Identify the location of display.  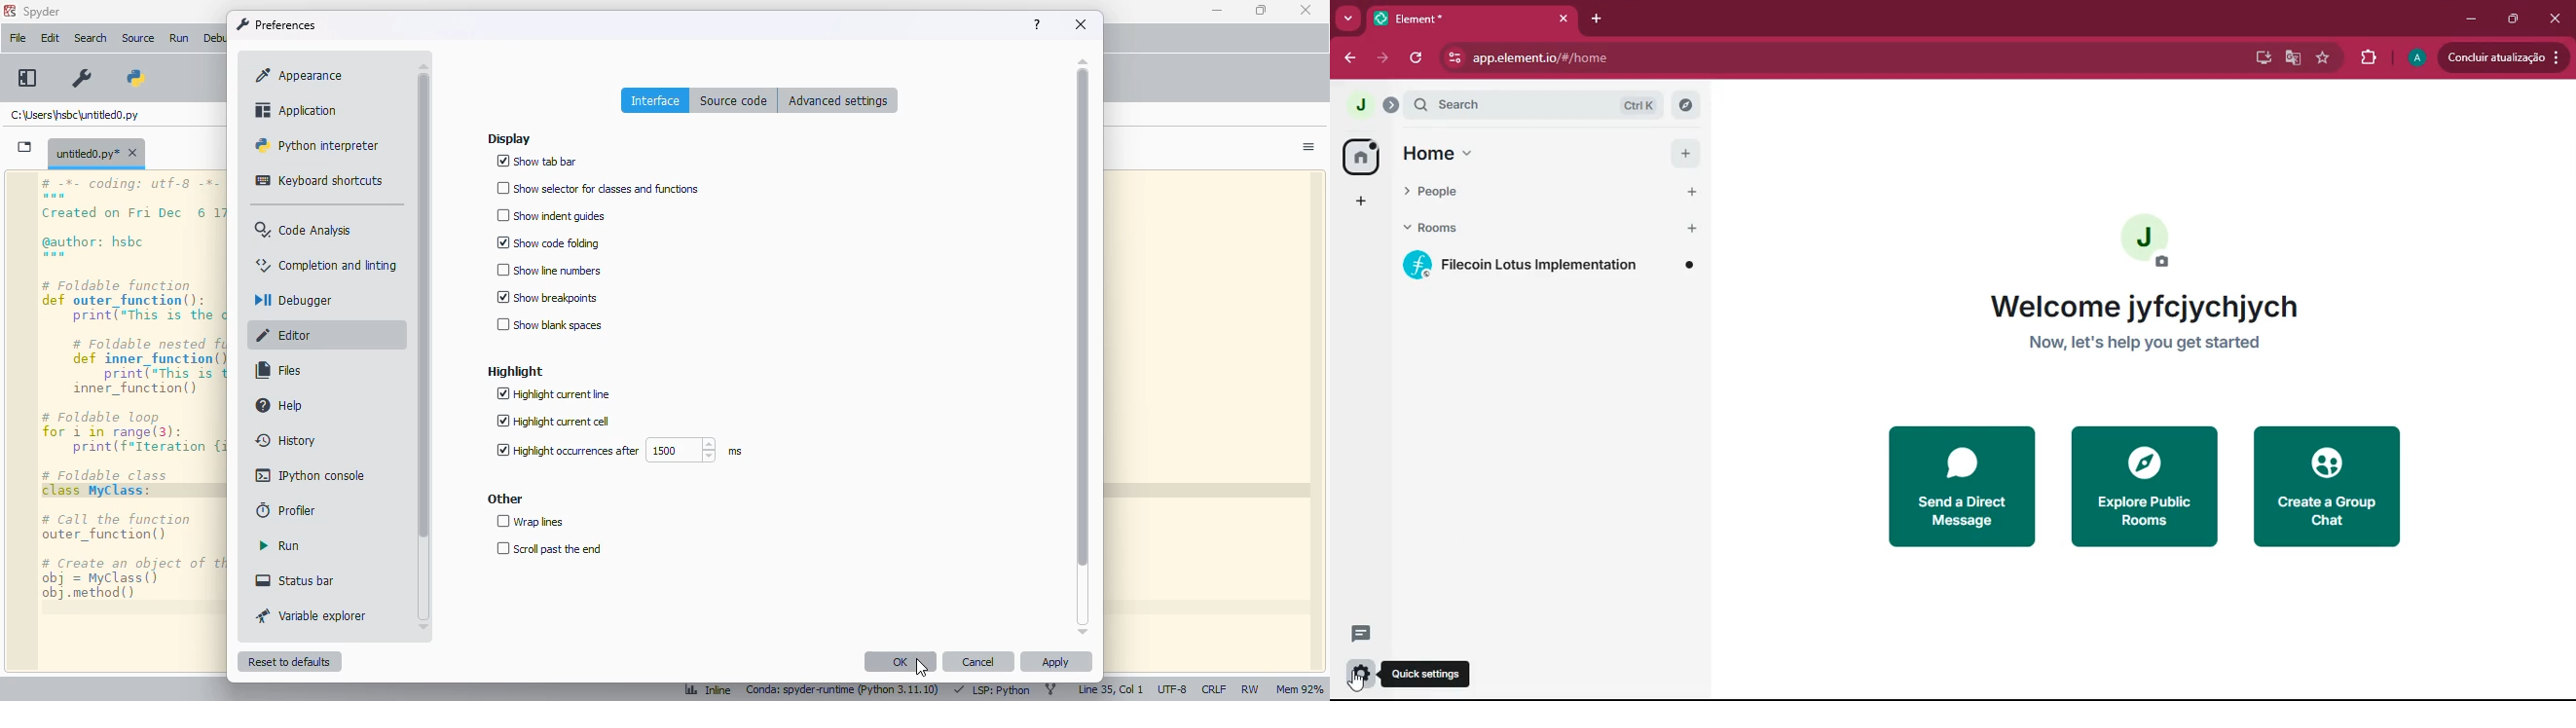
(509, 139).